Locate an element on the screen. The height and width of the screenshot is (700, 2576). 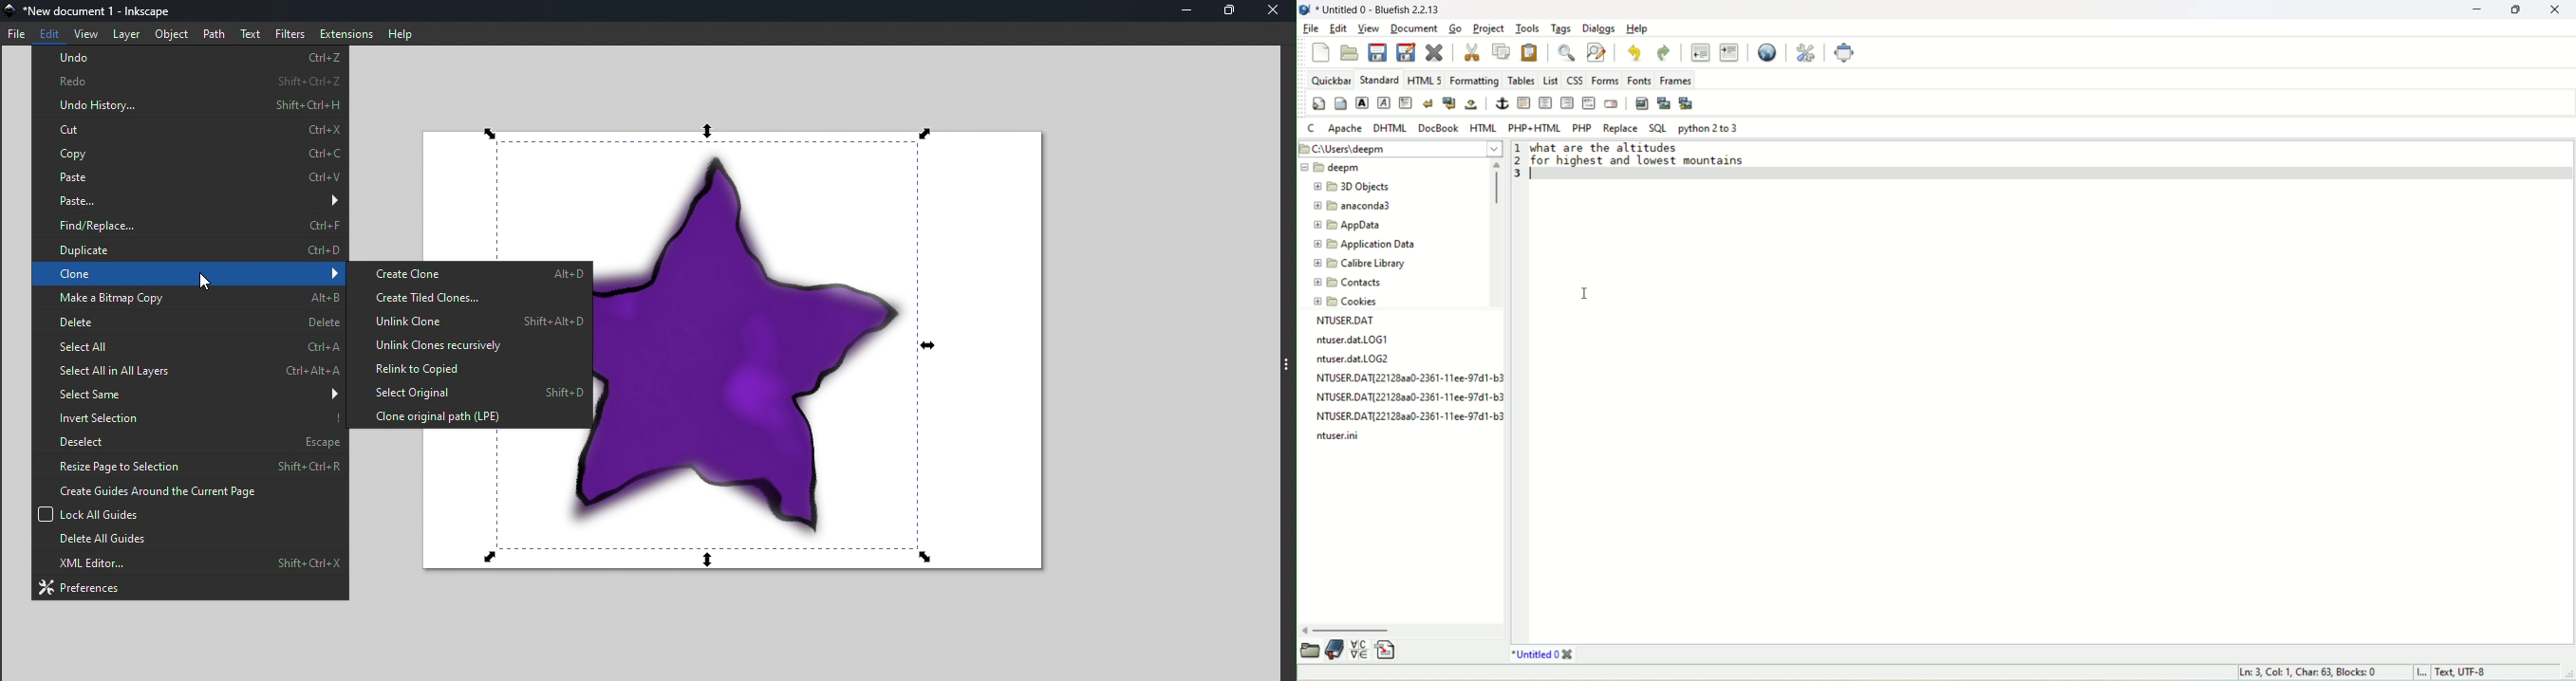
Extensions is located at coordinates (345, 34).